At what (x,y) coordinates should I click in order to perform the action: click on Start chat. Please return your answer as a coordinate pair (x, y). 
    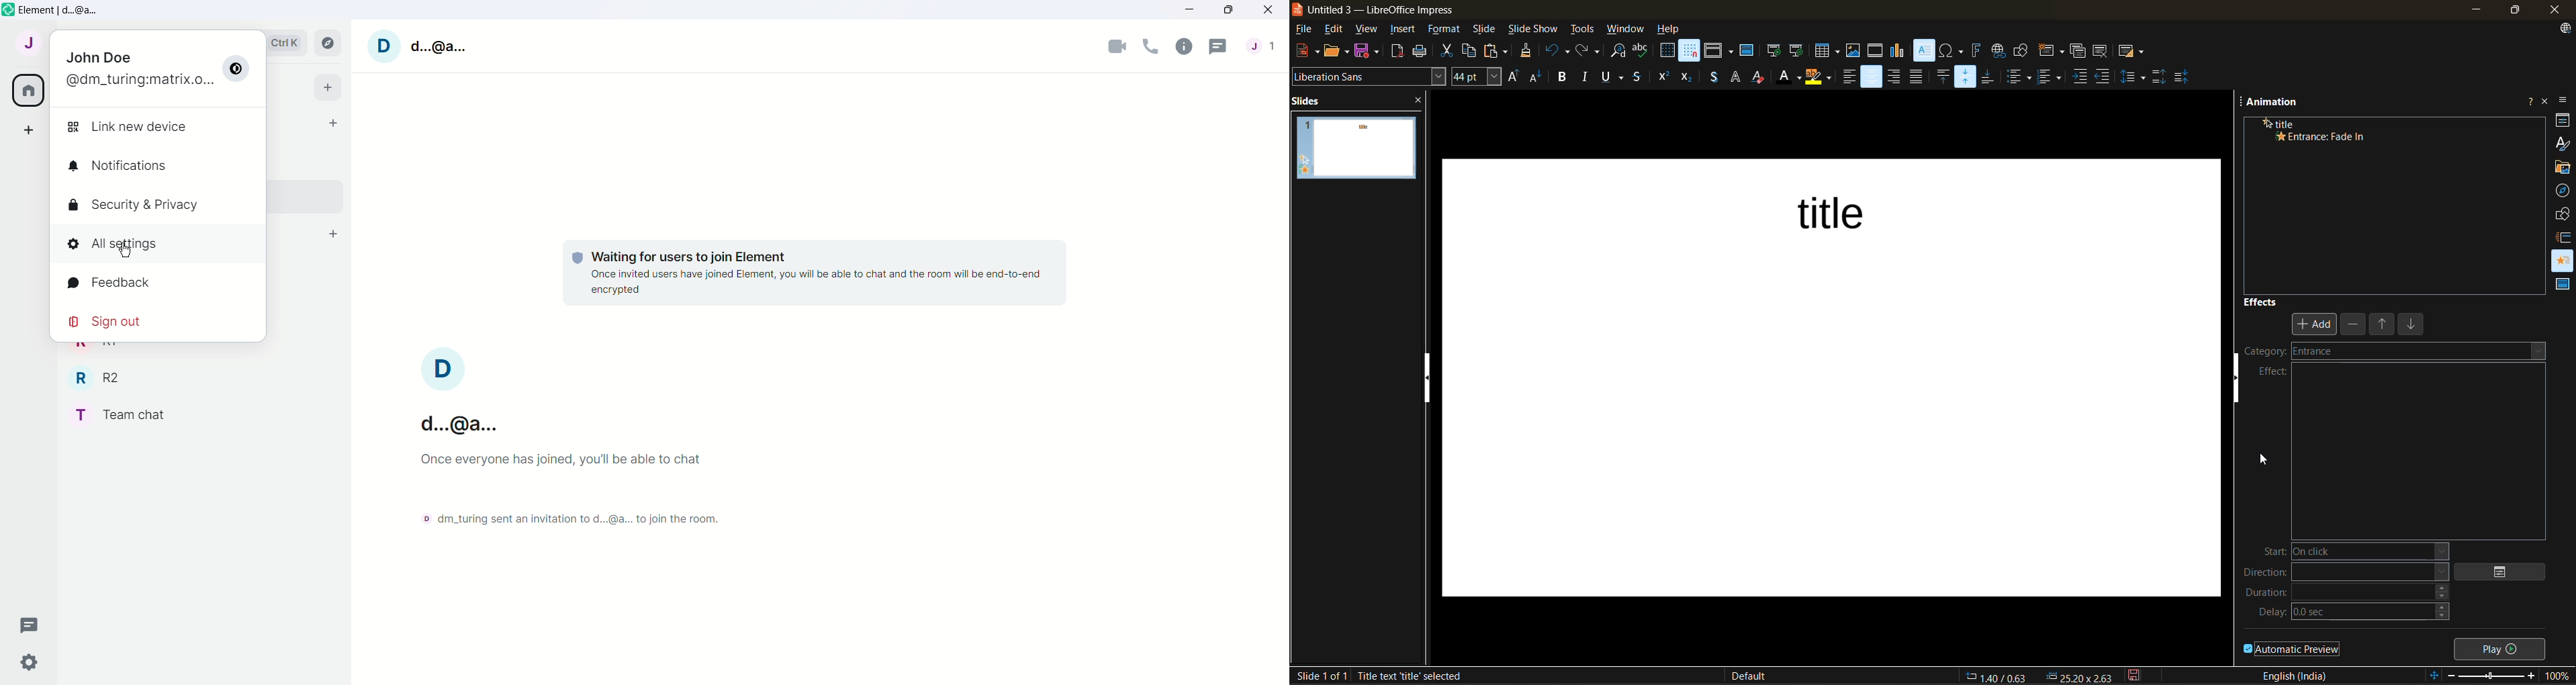
    Looking at the image, I should click on (334, 123).